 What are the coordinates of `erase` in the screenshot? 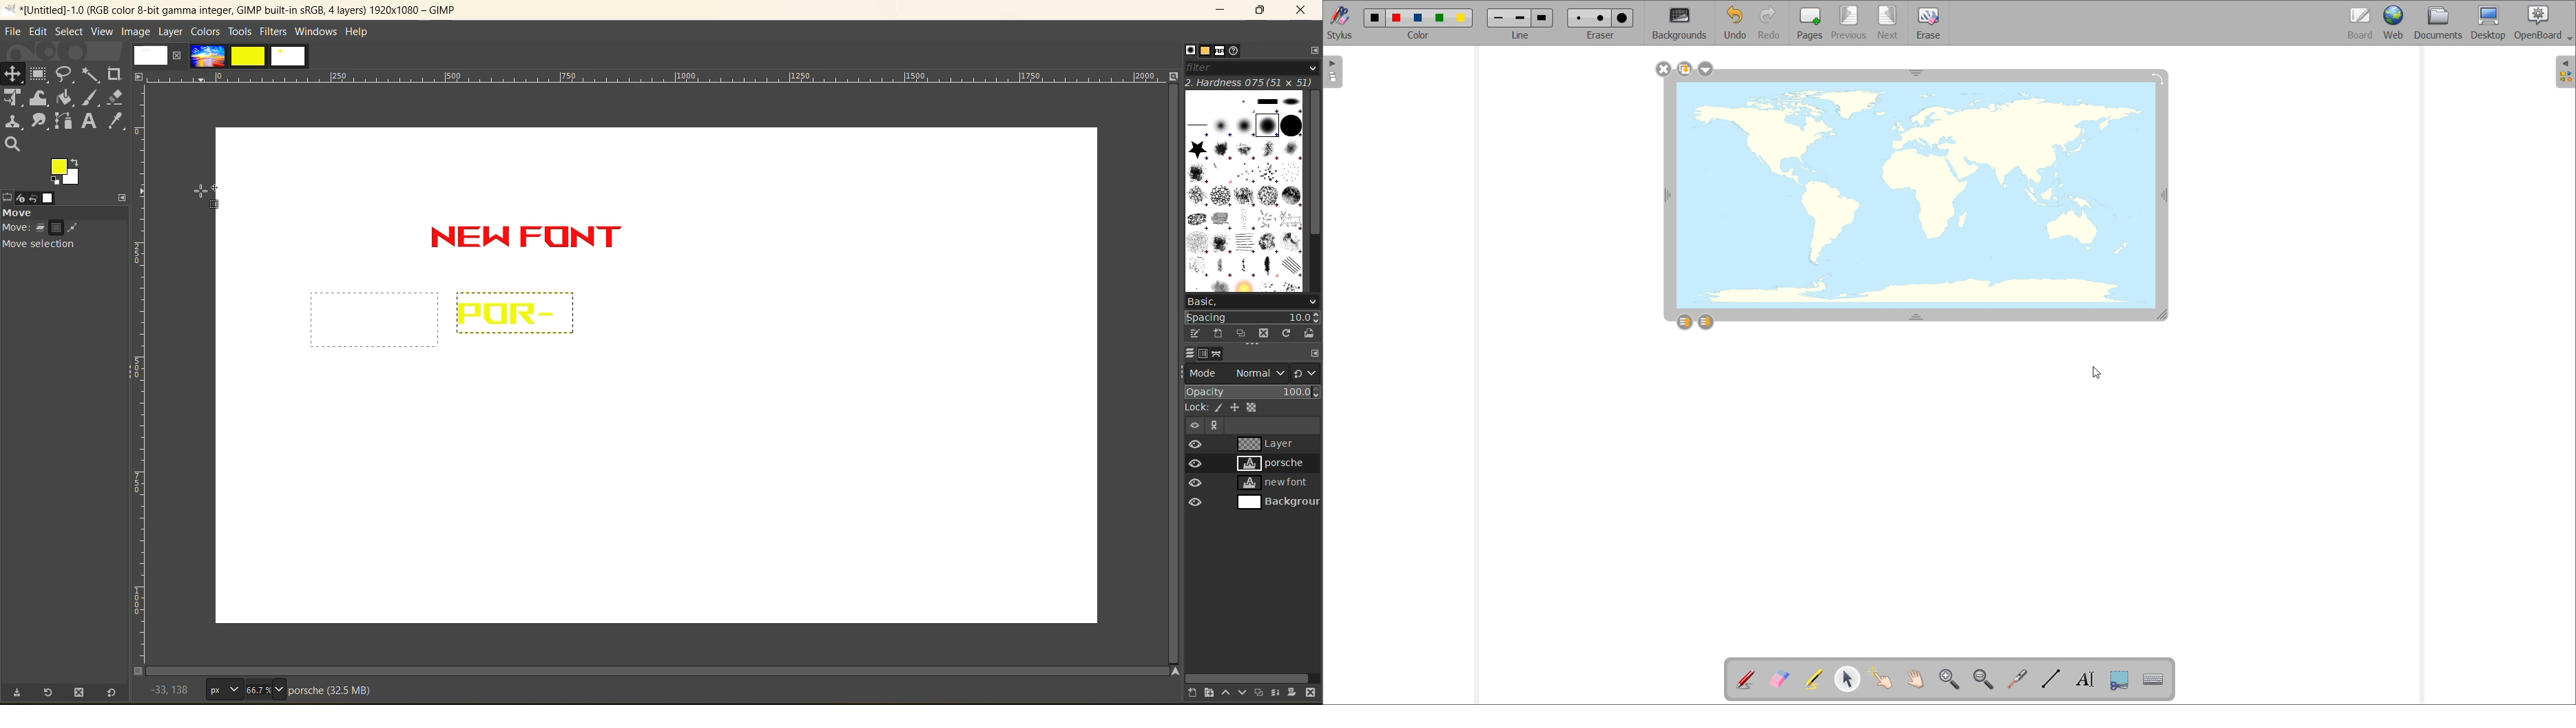 It's located at (116, 96).